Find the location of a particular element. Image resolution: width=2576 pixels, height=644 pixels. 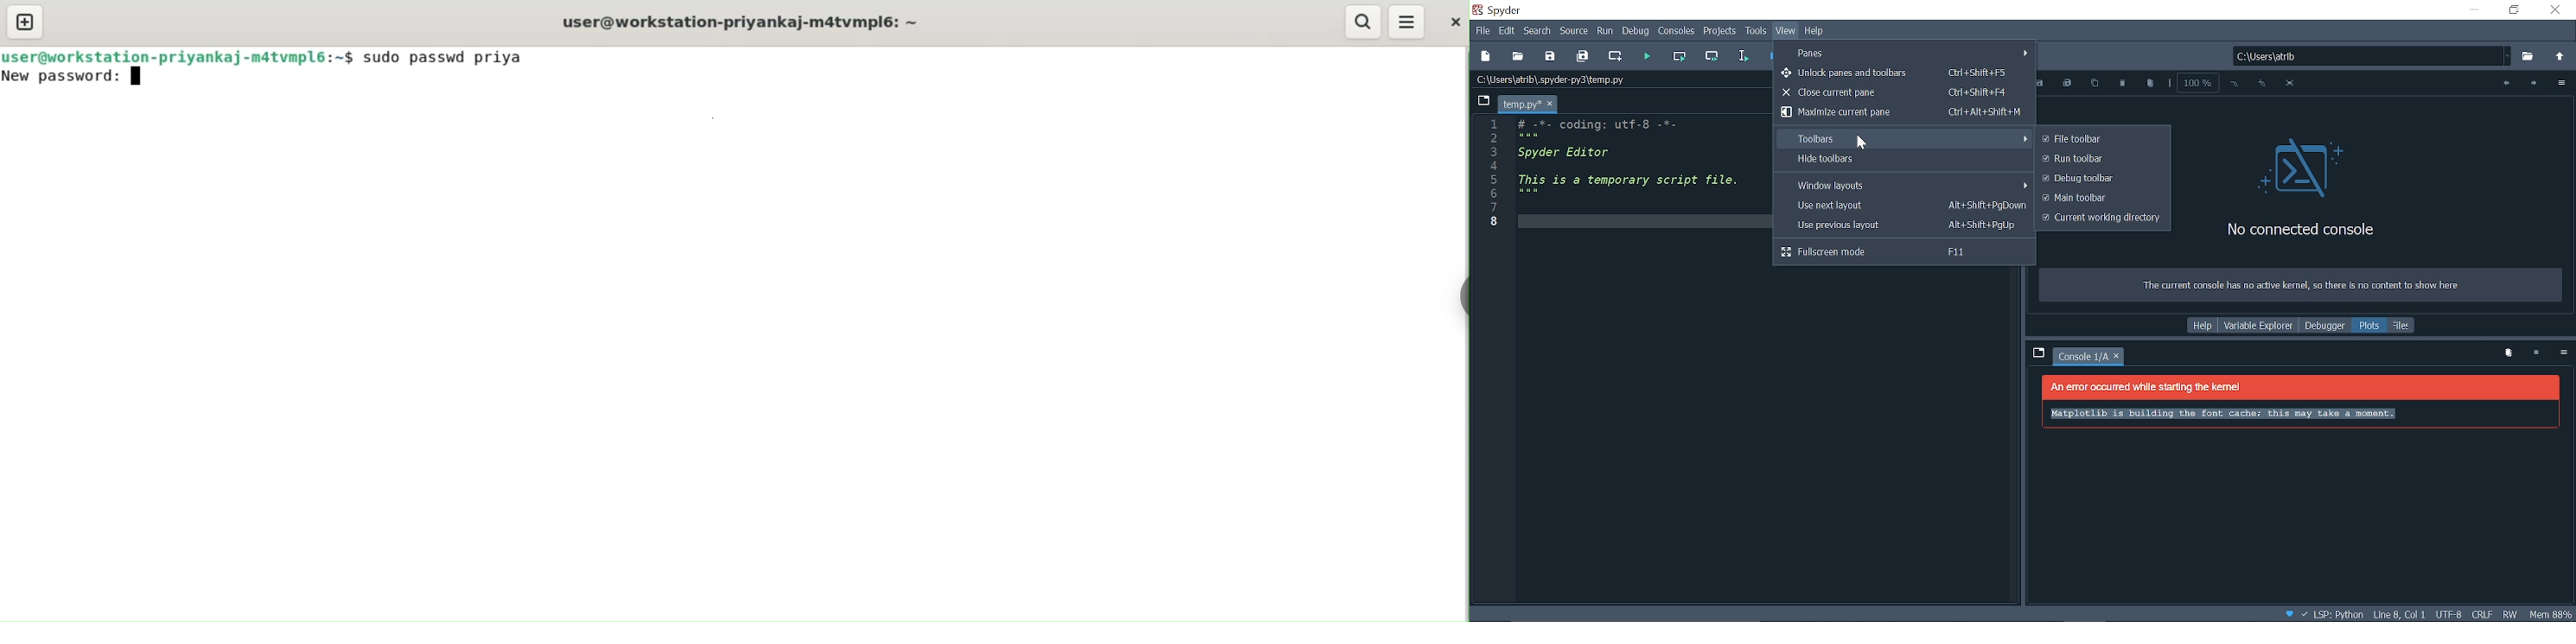

Options is located at coordinates (2563, 354).